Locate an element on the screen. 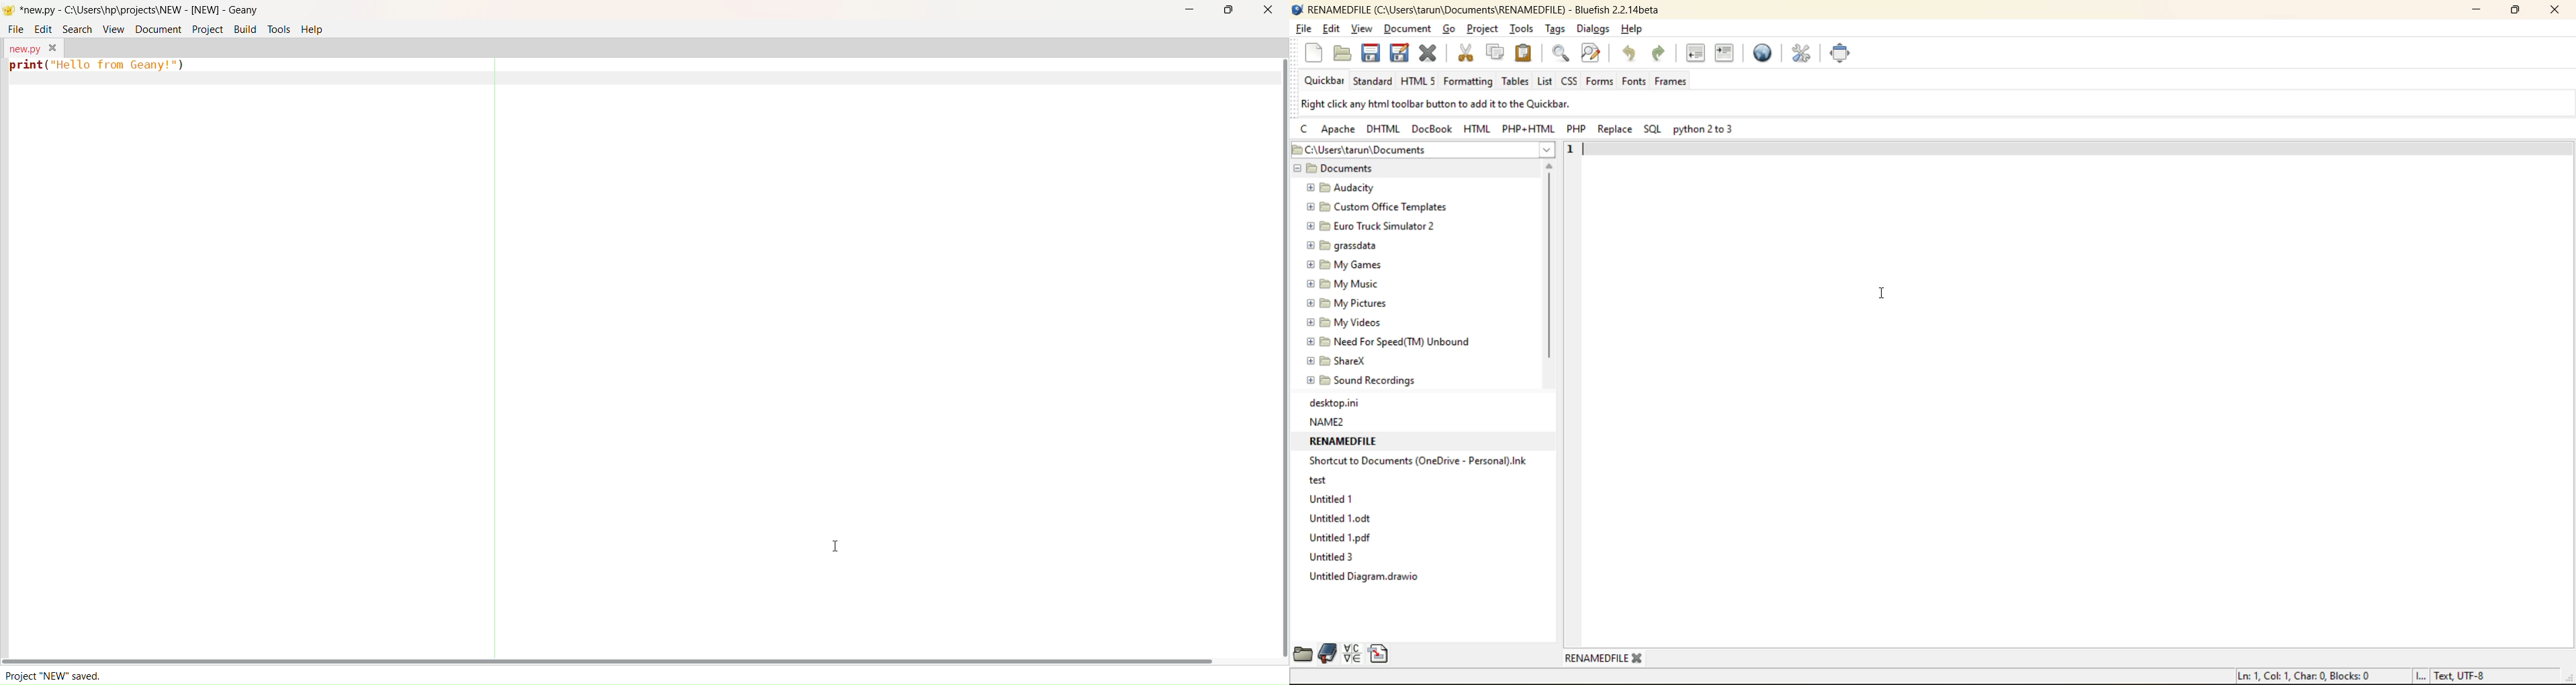 The image size is (2576, 700). sql is located at coordinates (1654, 129).